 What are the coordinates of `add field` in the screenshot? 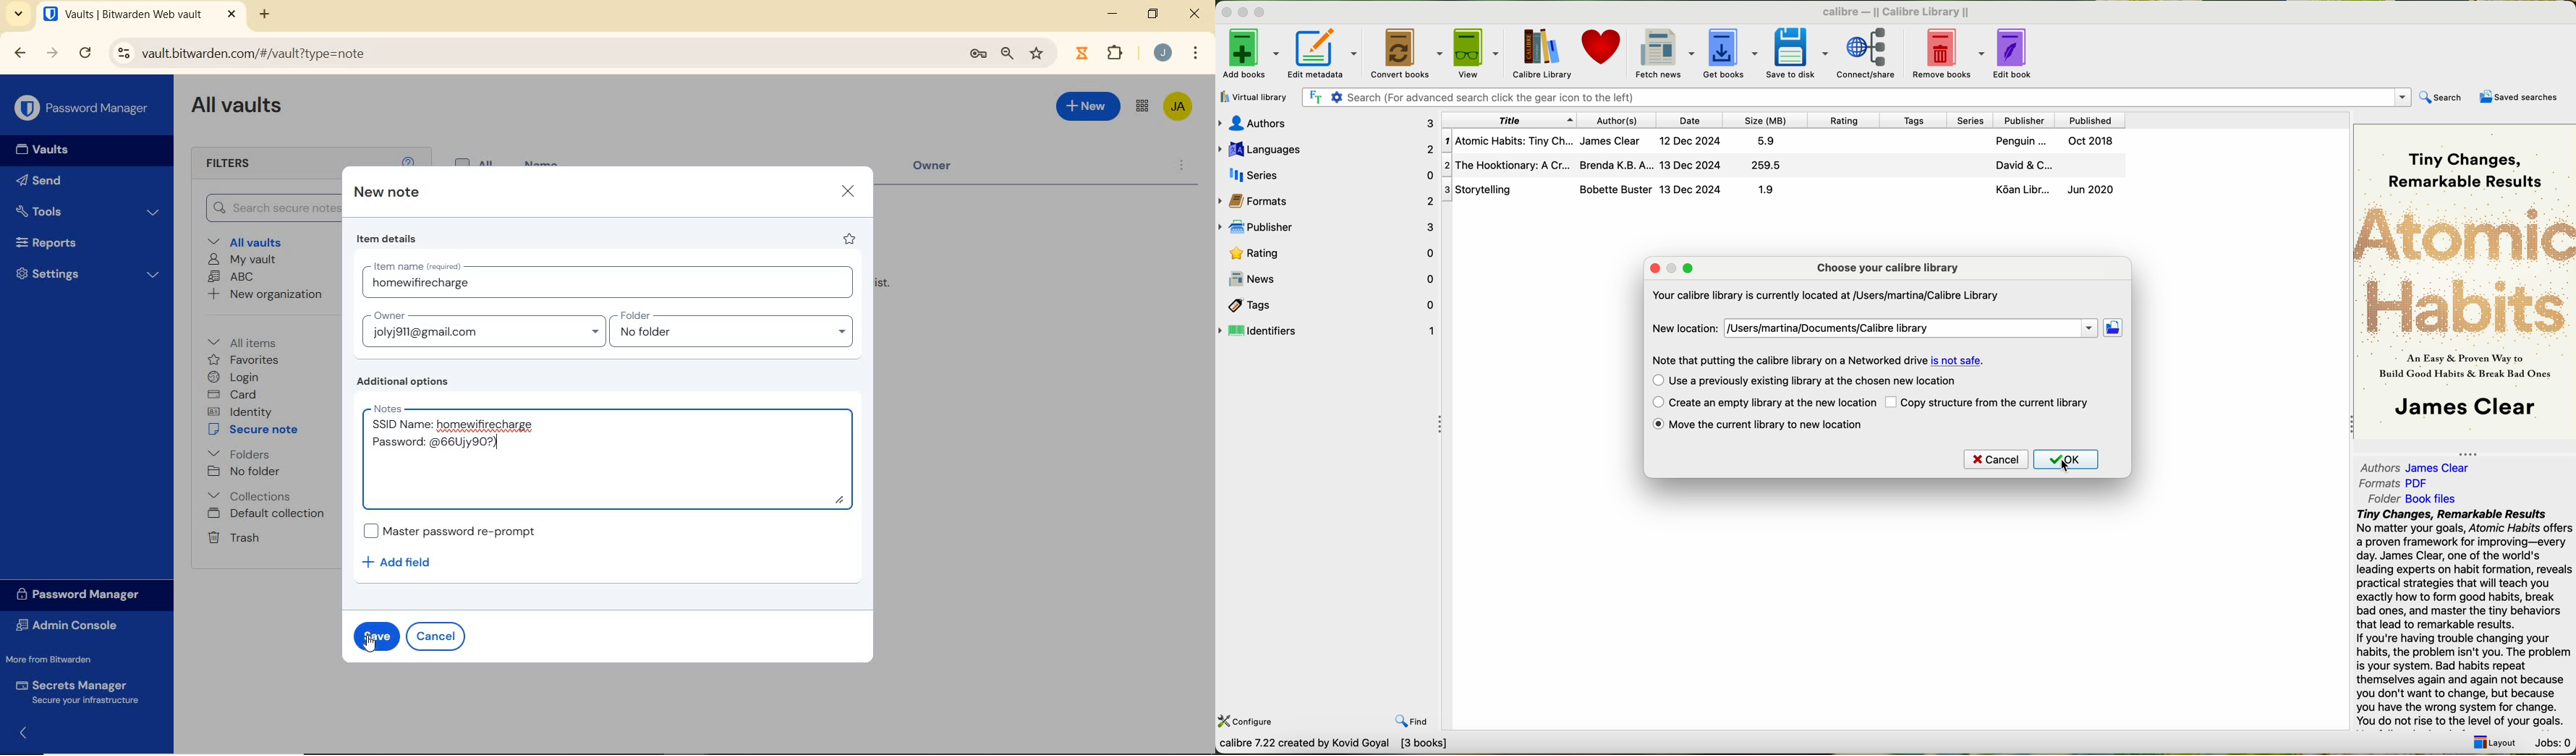 It's located at (407, 563).